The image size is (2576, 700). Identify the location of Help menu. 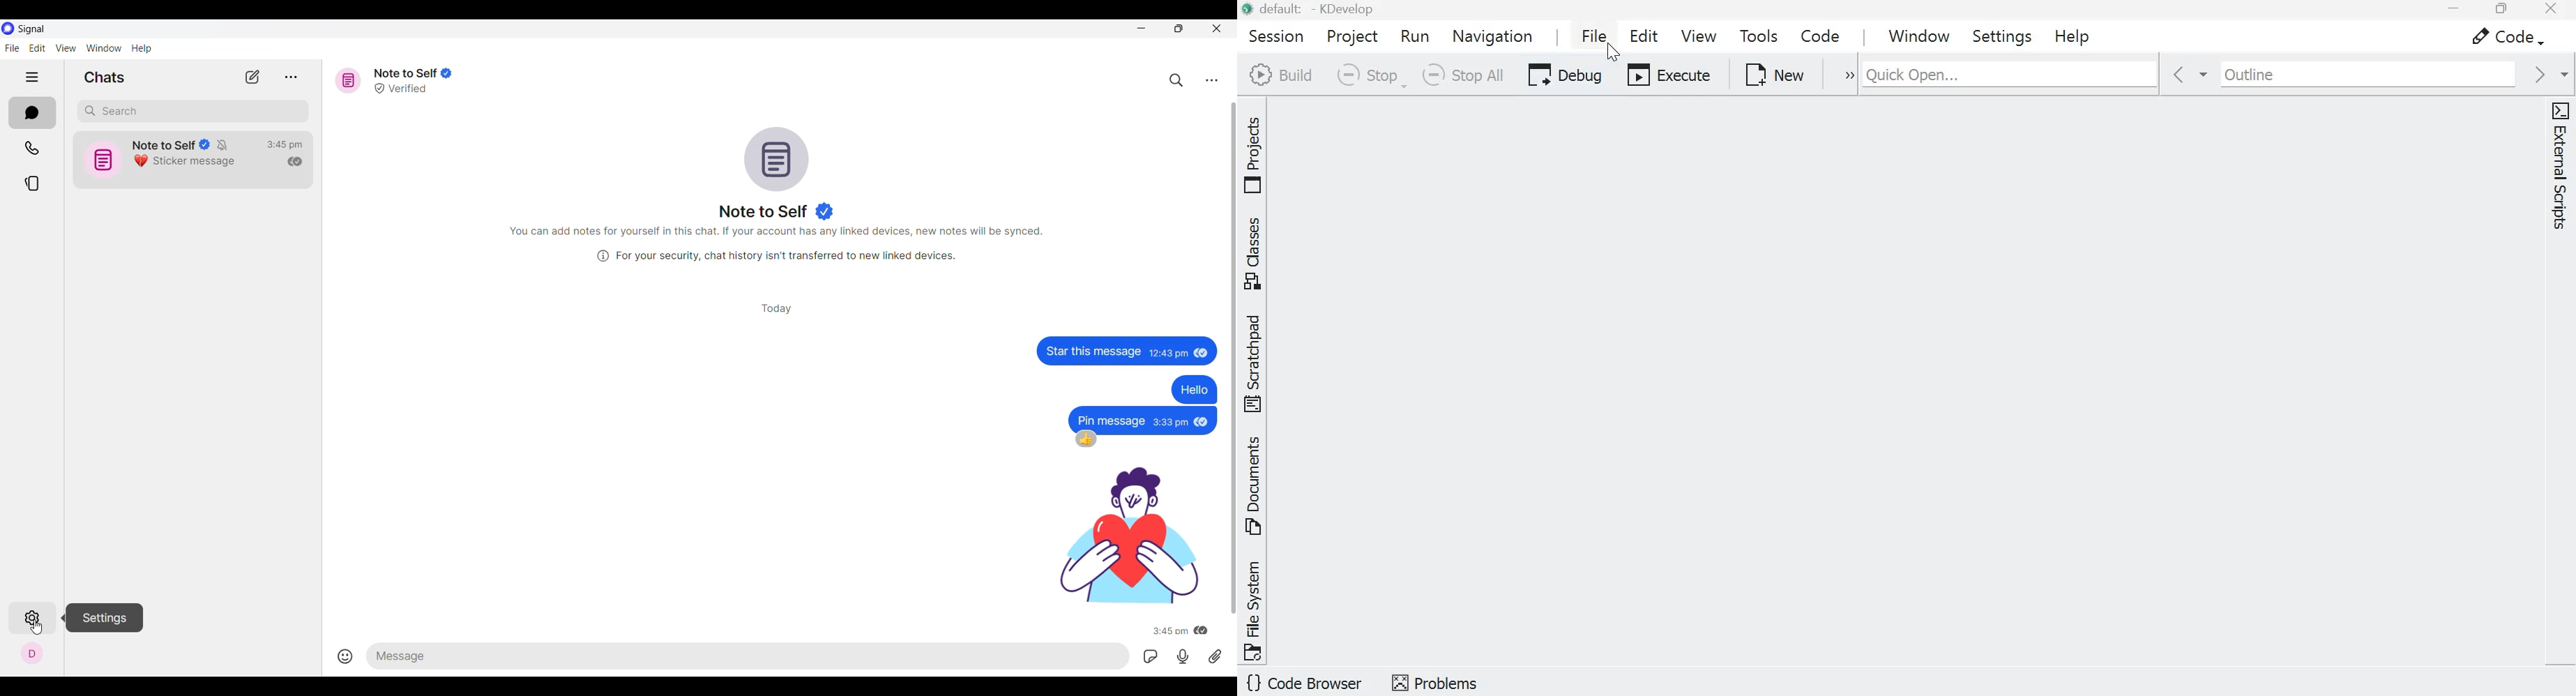
(141, 48).